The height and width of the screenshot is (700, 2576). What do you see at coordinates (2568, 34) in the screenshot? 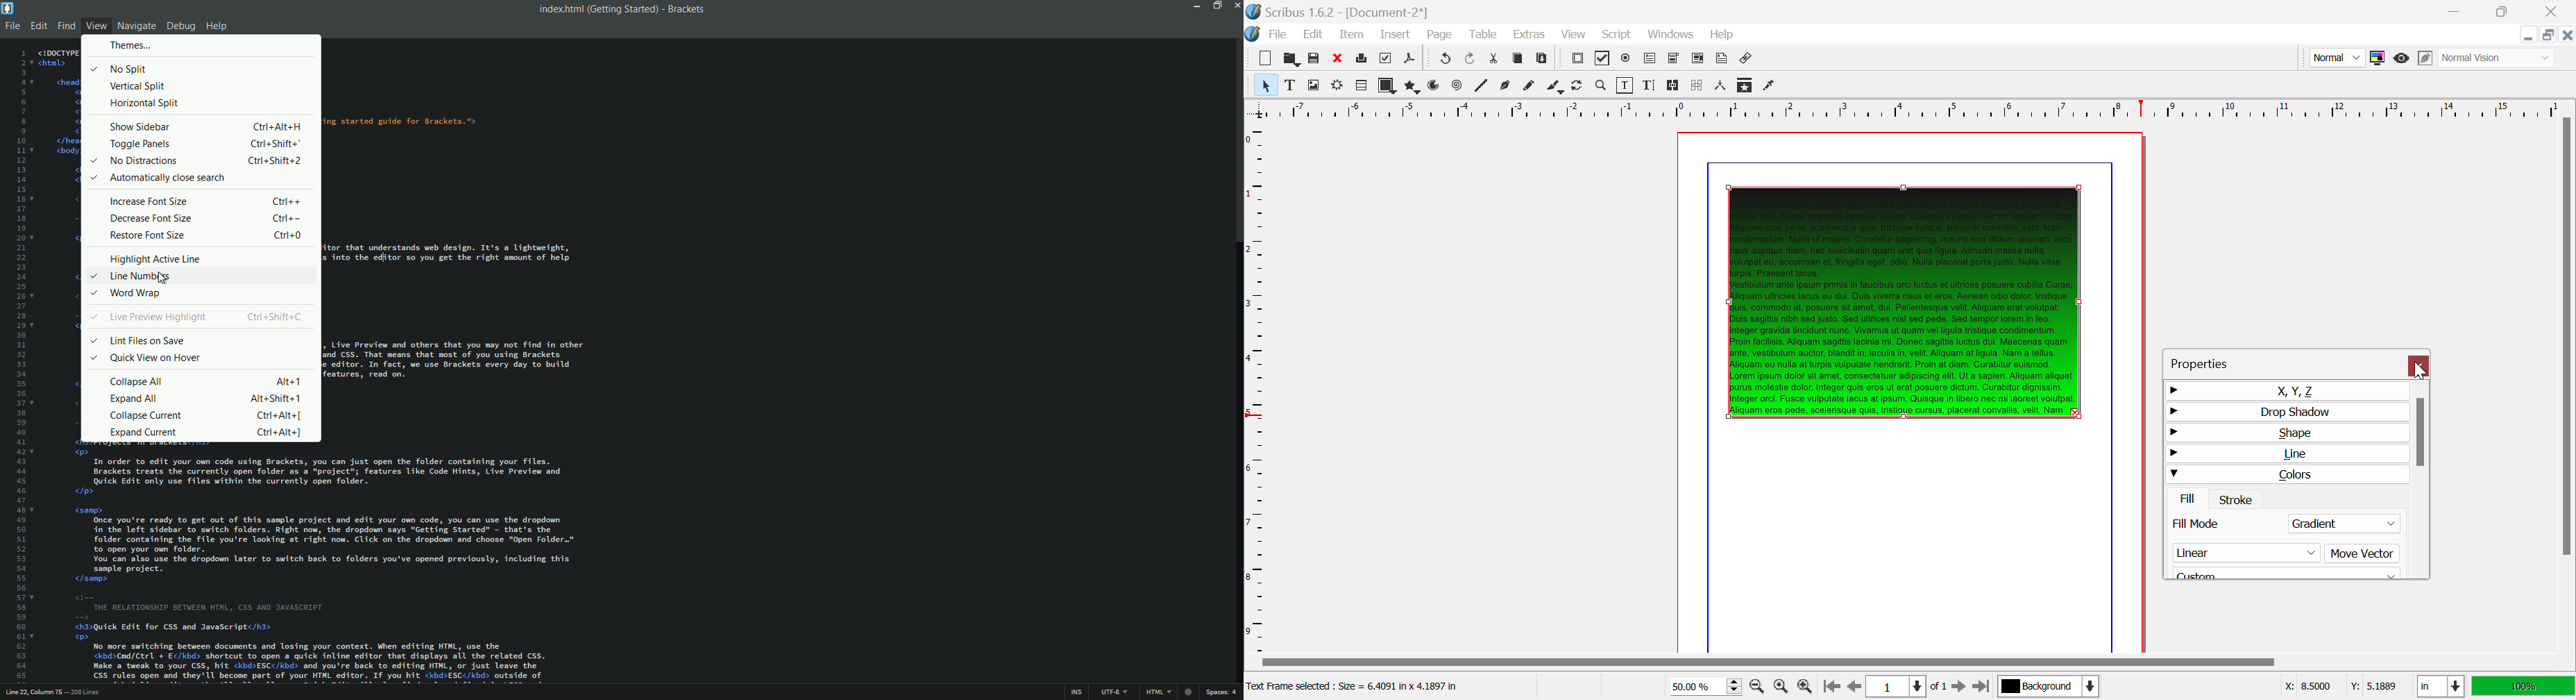
I see `Close` at bounding box center [2568, 34].